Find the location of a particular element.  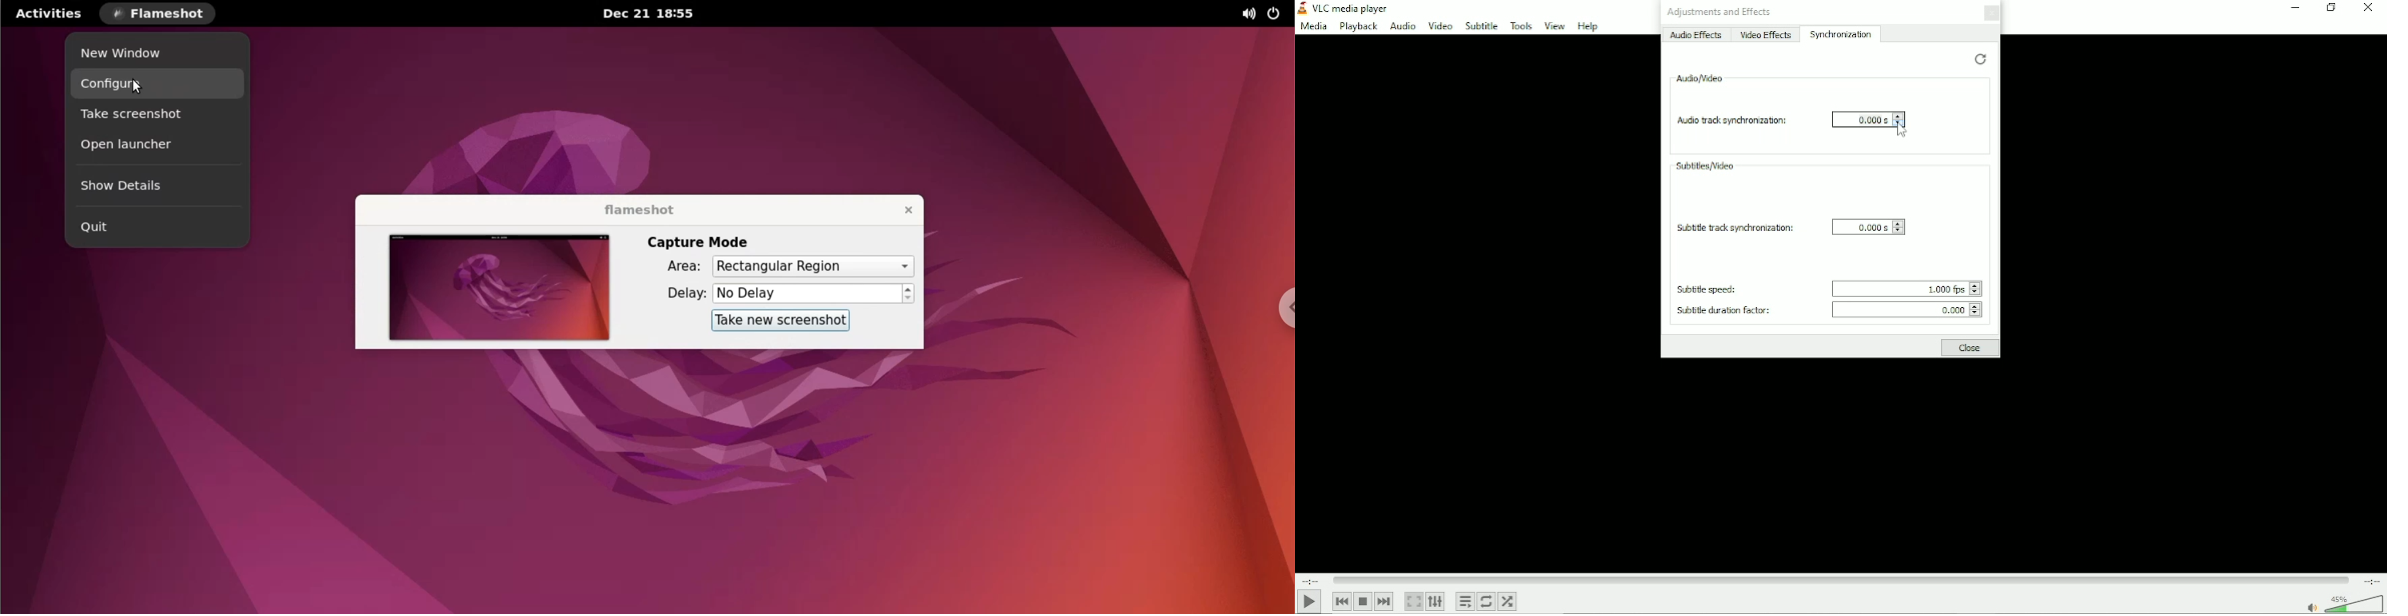

Video effects is located at coordinates (1766, 35).